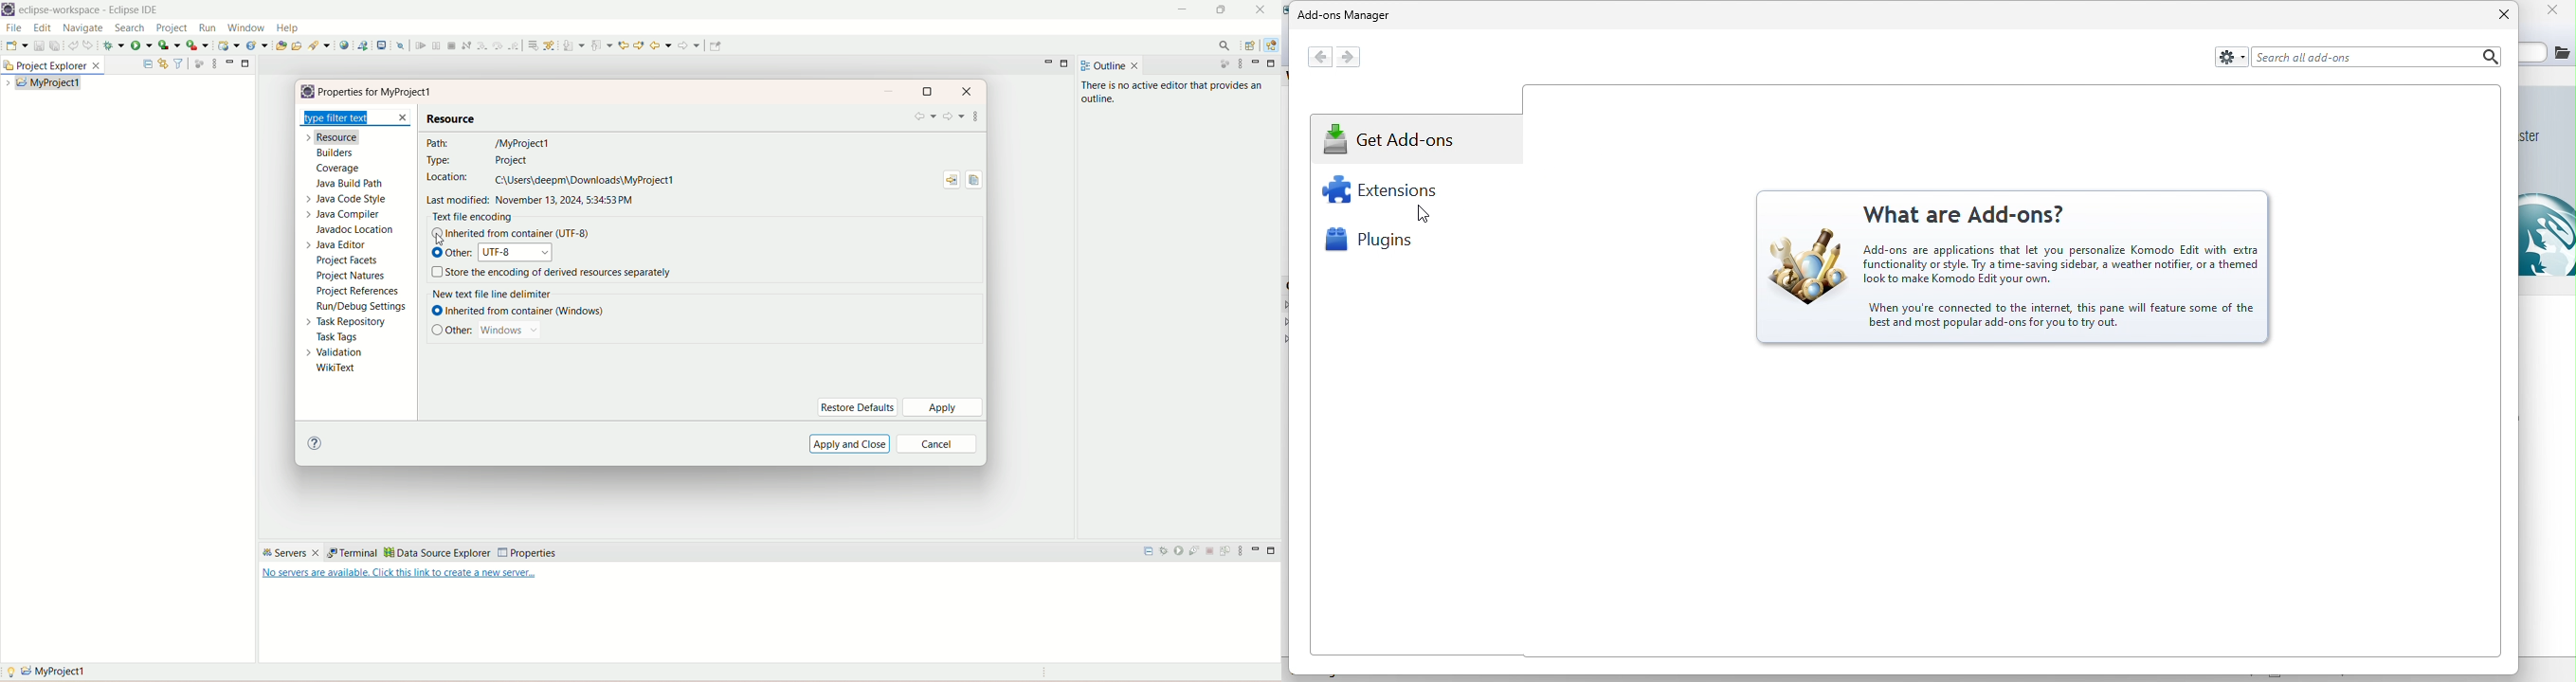 Image resolution: width=2576 pixels, height=700 pixels. Describe the element at coordinates (347, 46) in the screenshot. I see `open a web browser` at that location.